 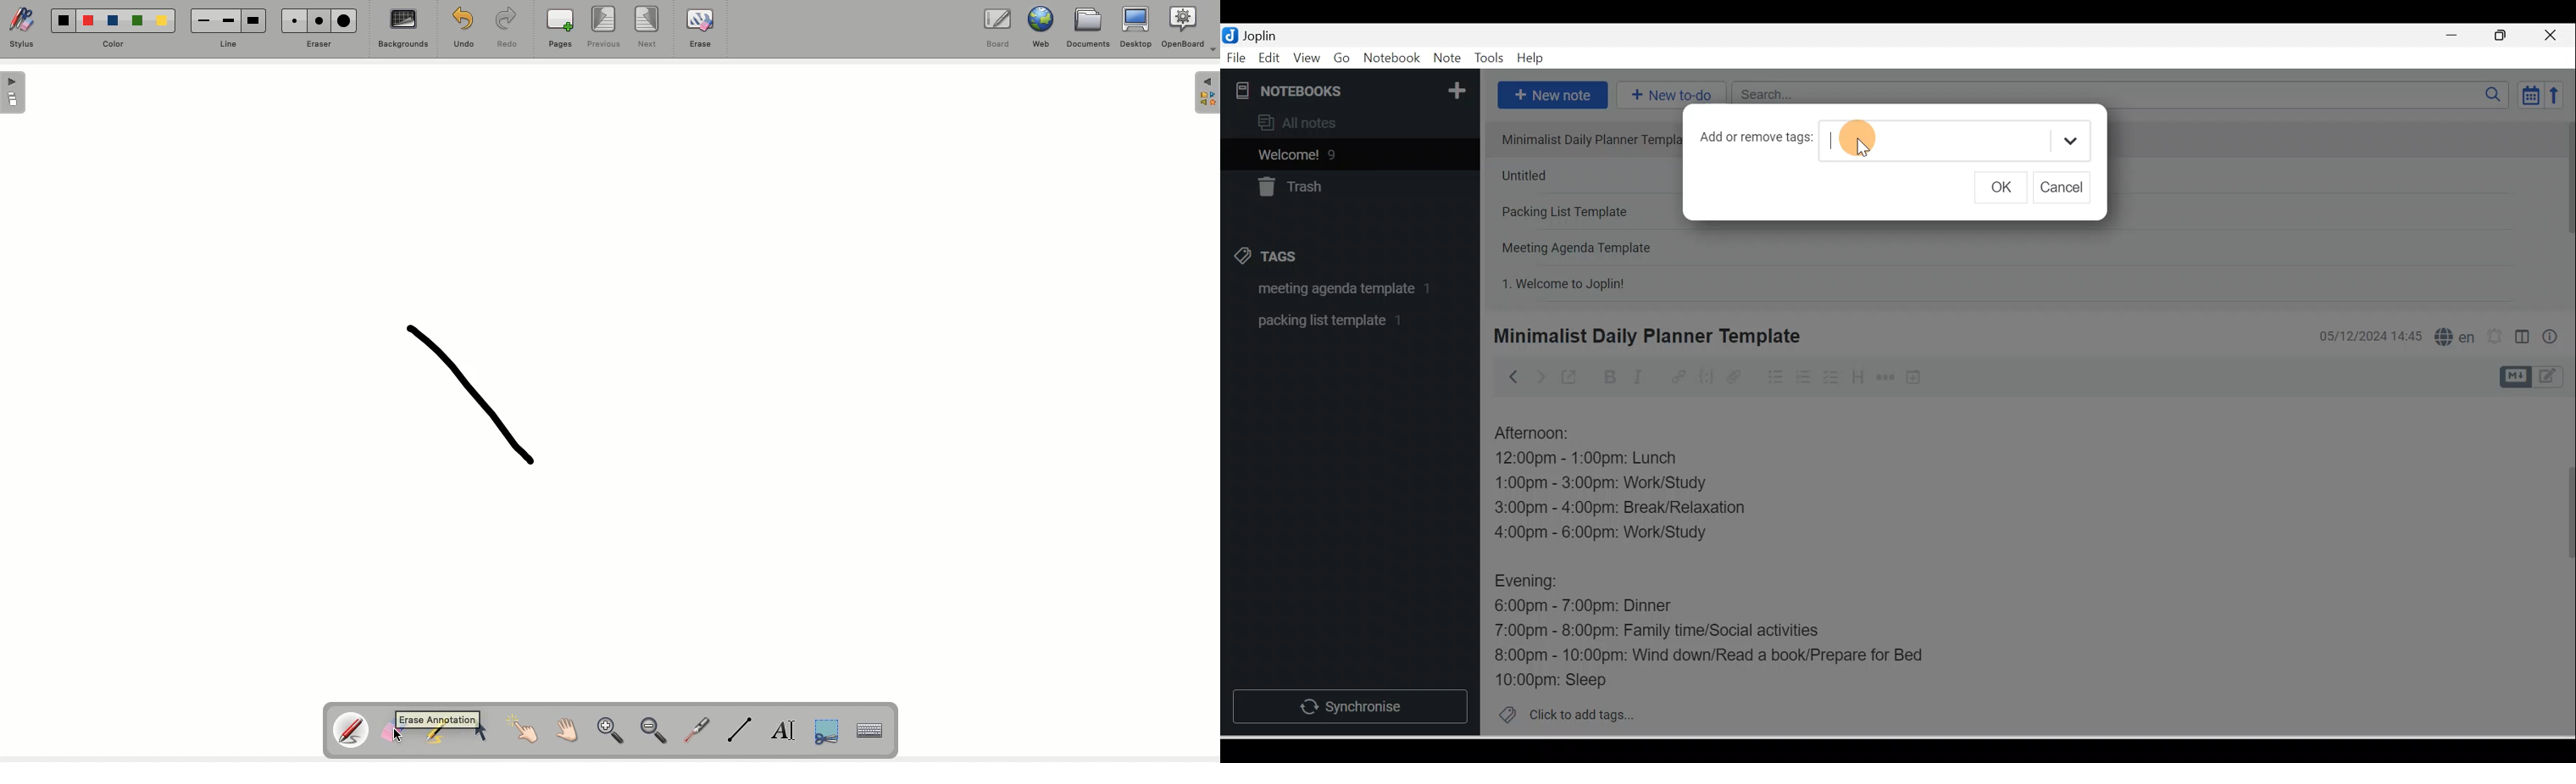 What do you see at coordinates (2493, 337) in the screenshot?
I see `Set alarm` at bounding box center [2493, 337].